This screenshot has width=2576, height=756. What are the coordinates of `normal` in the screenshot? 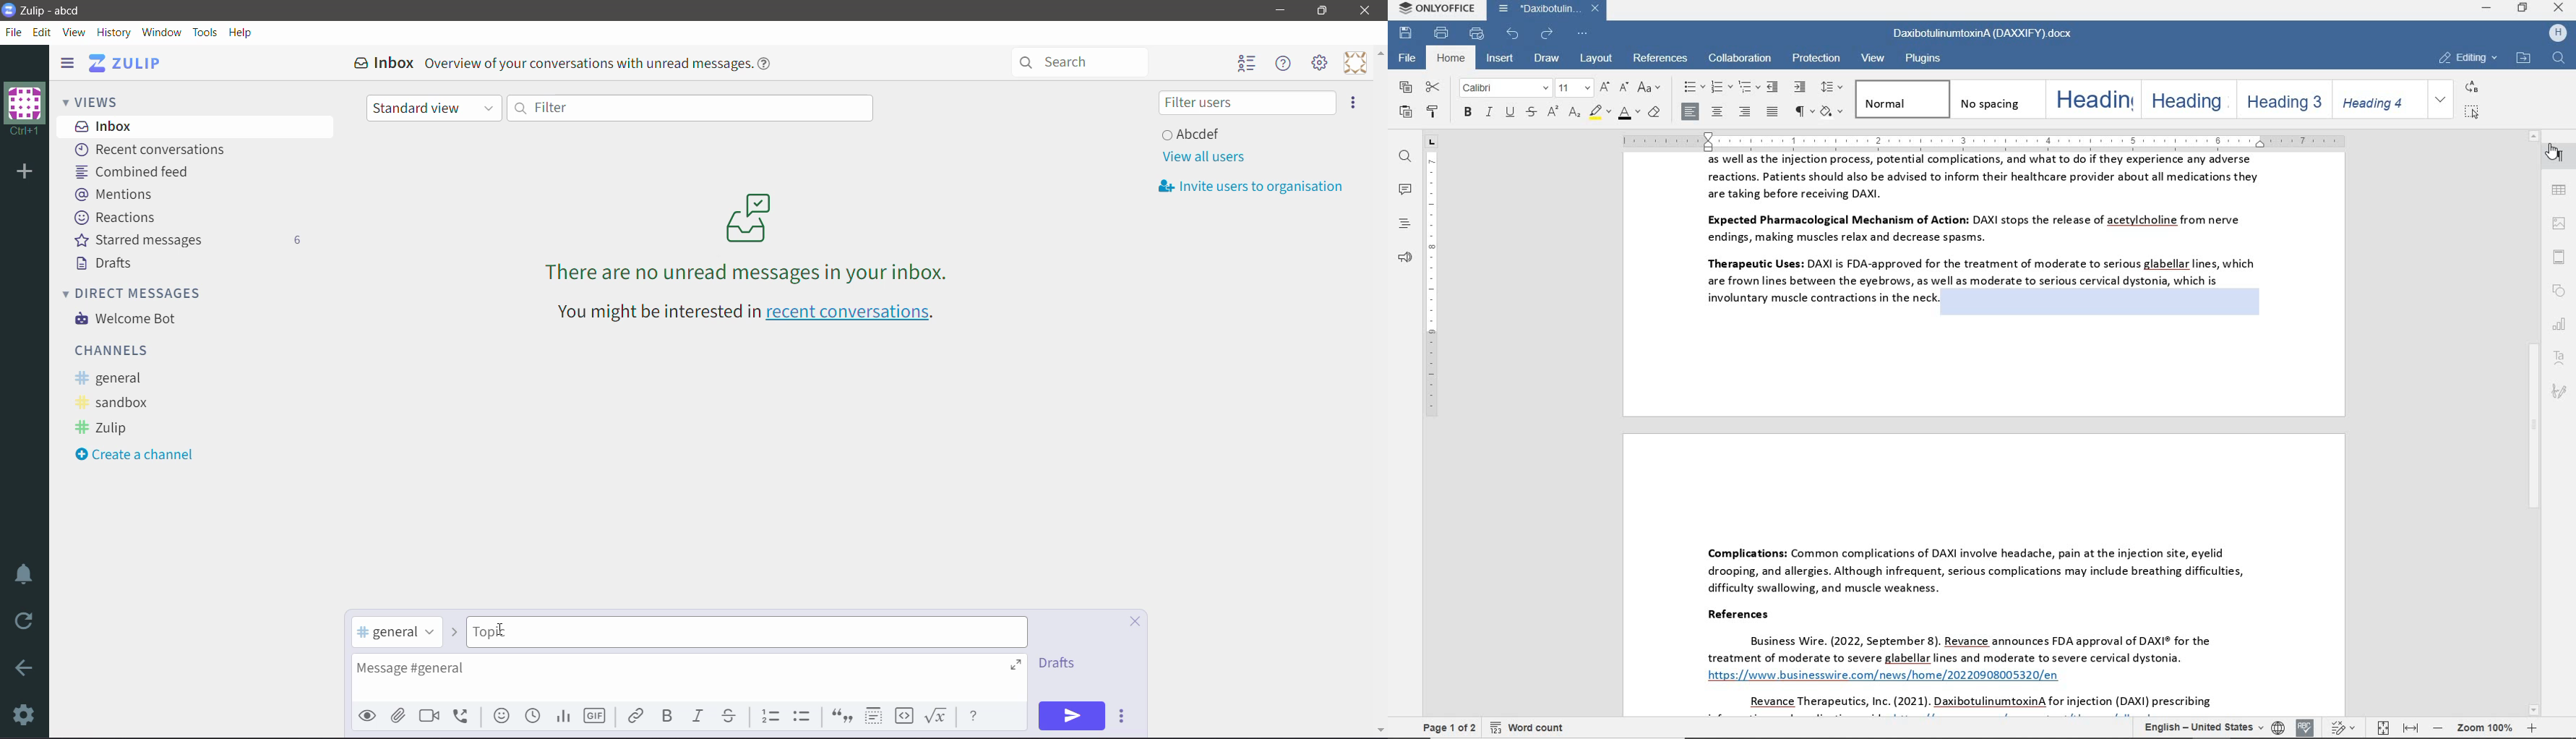 It's located at (1901, 99).